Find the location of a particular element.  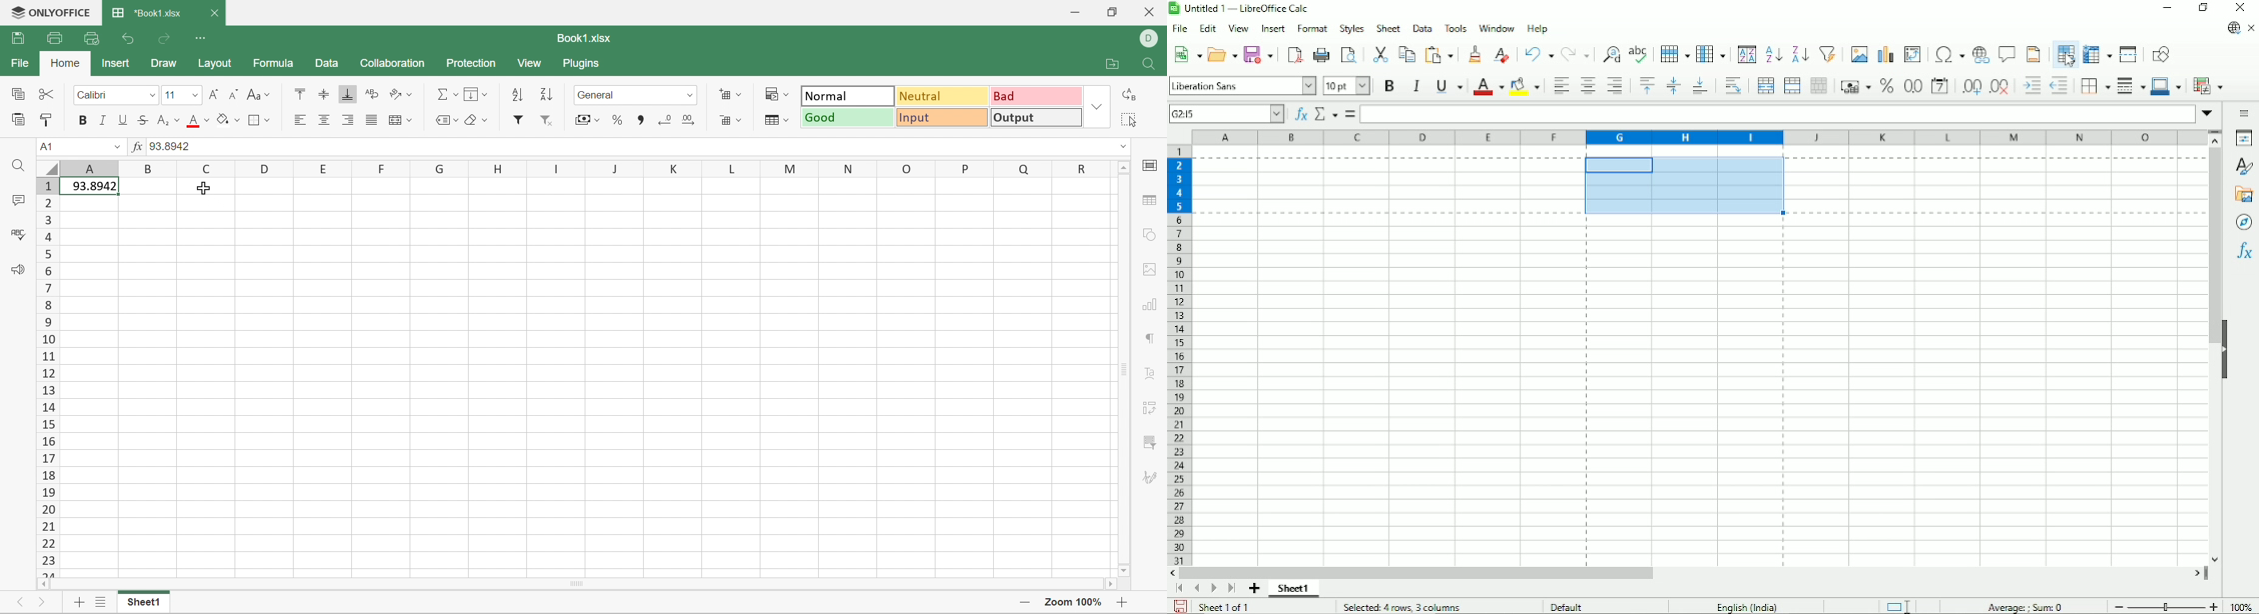

Print is located at coordinates (55, 37).